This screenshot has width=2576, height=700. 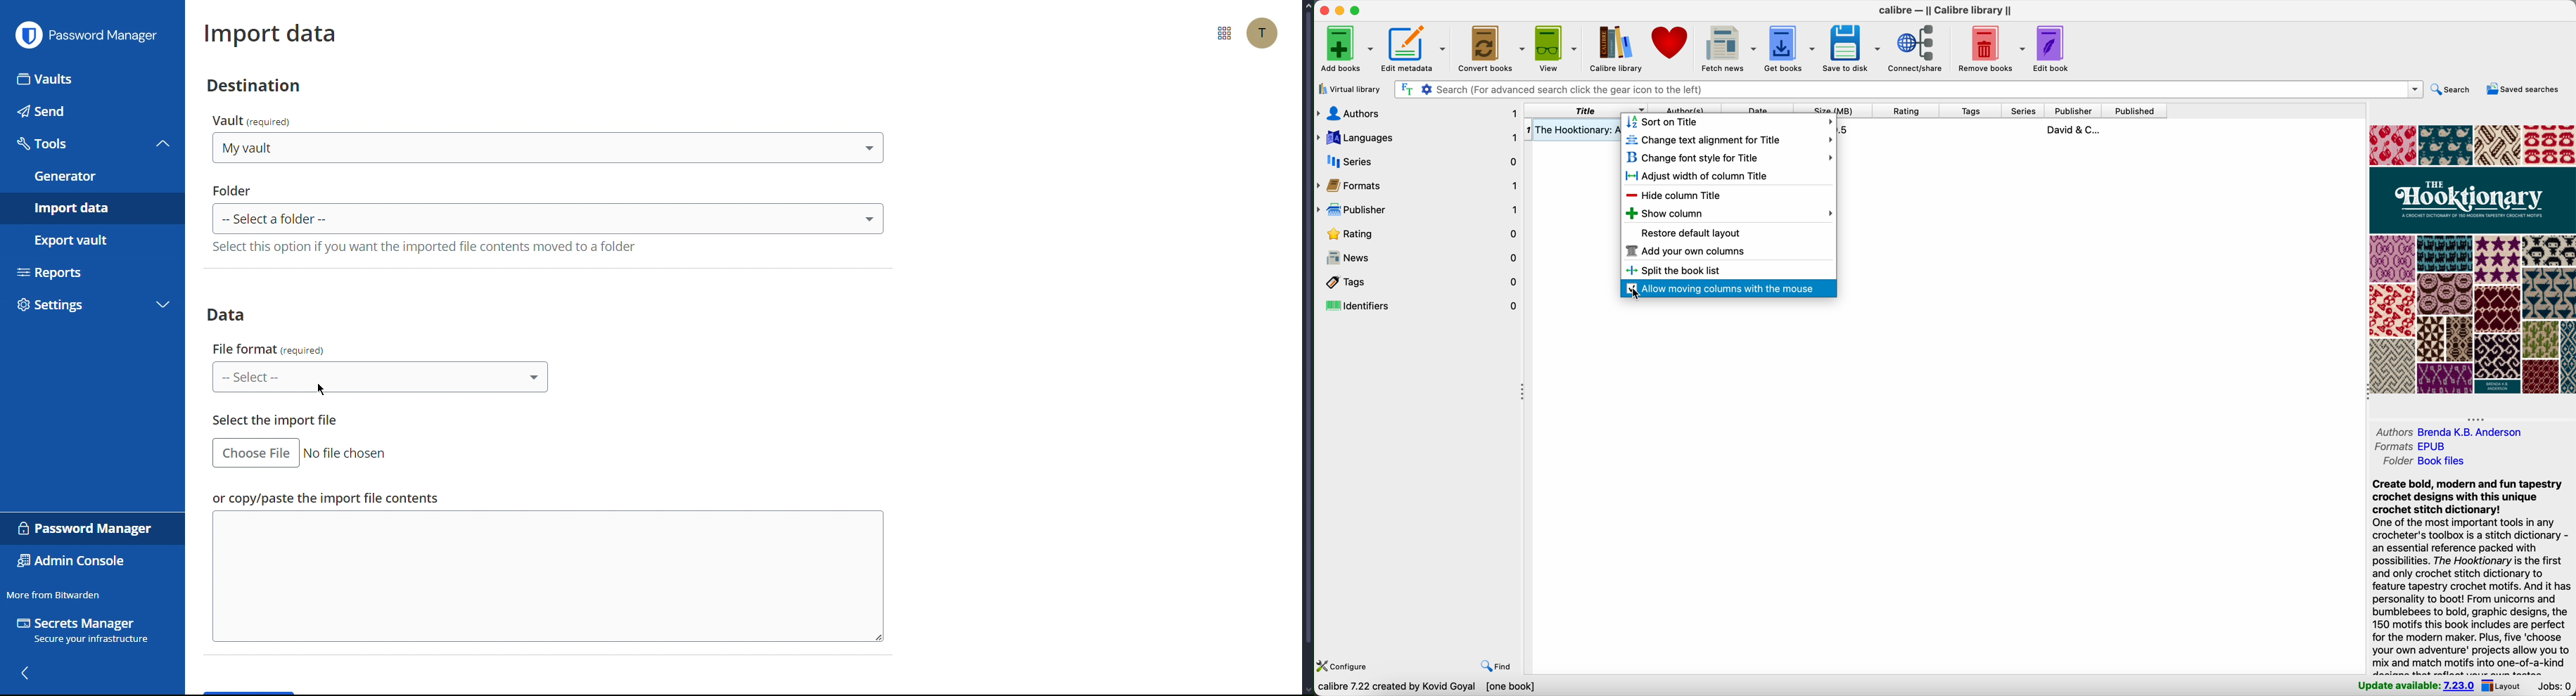 I want to click on size, so click(x=1833, y=107).